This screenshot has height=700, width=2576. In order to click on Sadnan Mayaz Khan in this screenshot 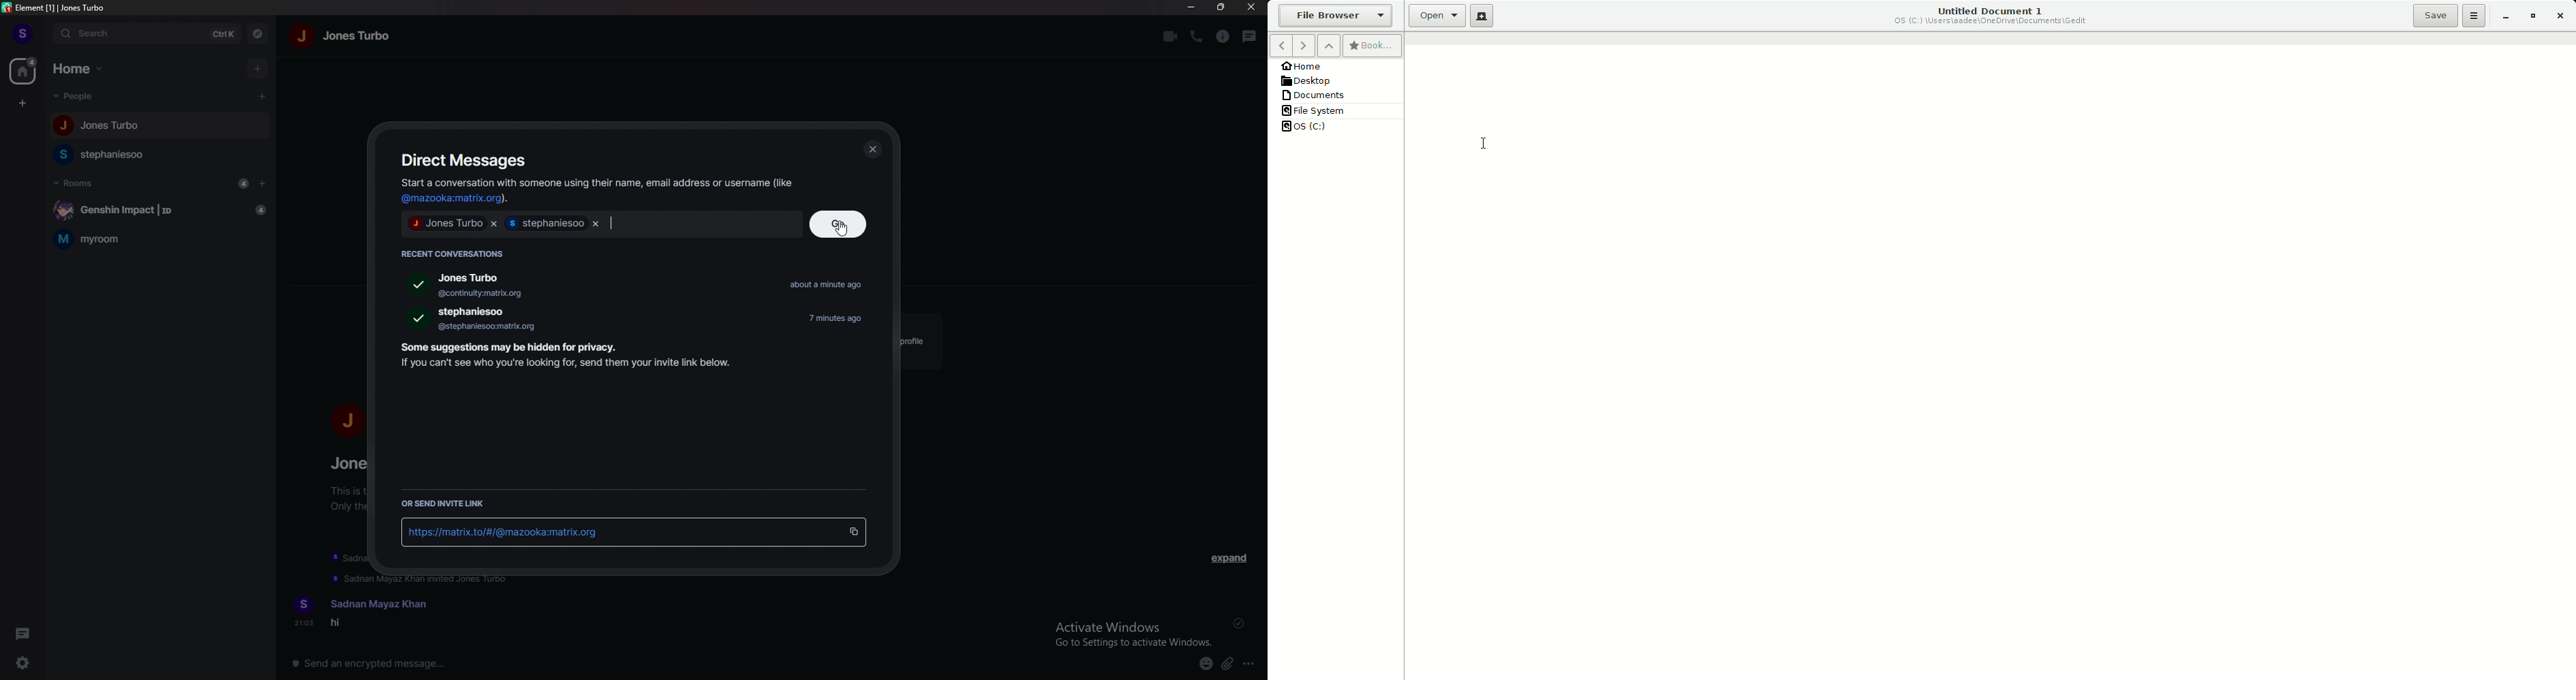, I will do `click(384, 599)`.